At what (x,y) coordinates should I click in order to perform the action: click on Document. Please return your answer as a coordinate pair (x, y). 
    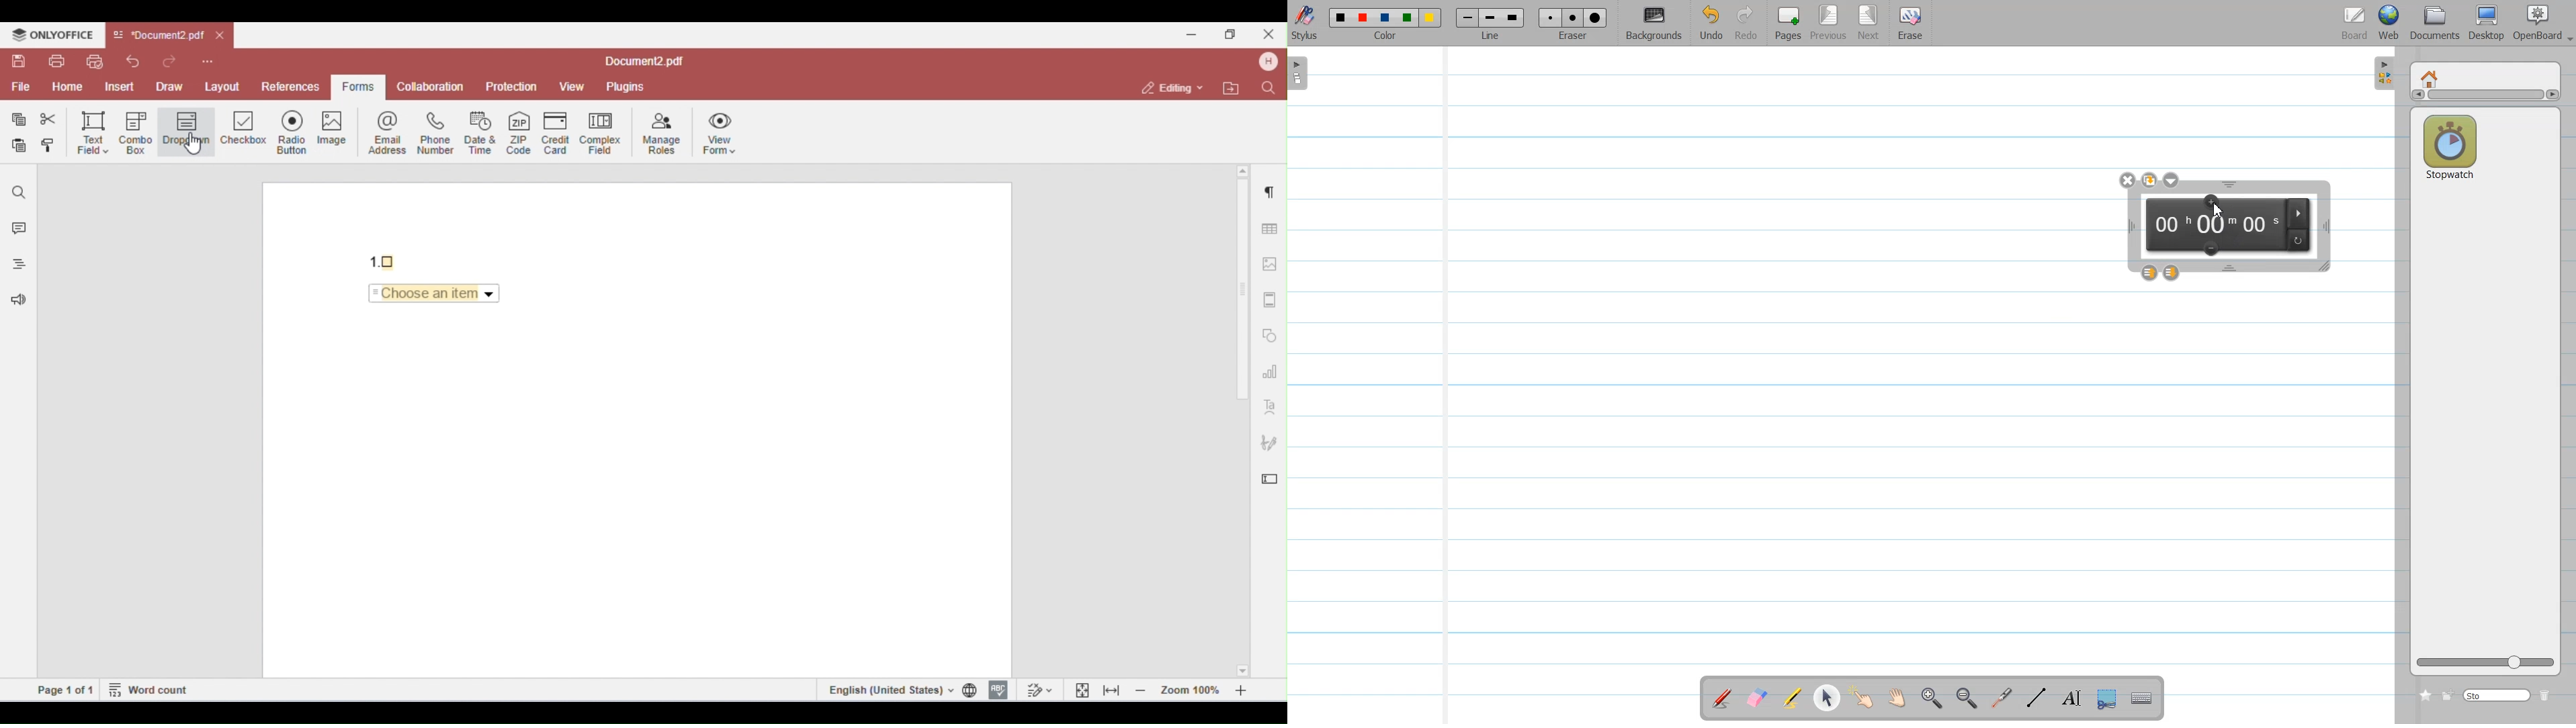
    Looking at the image, I should click on (2436, 23).